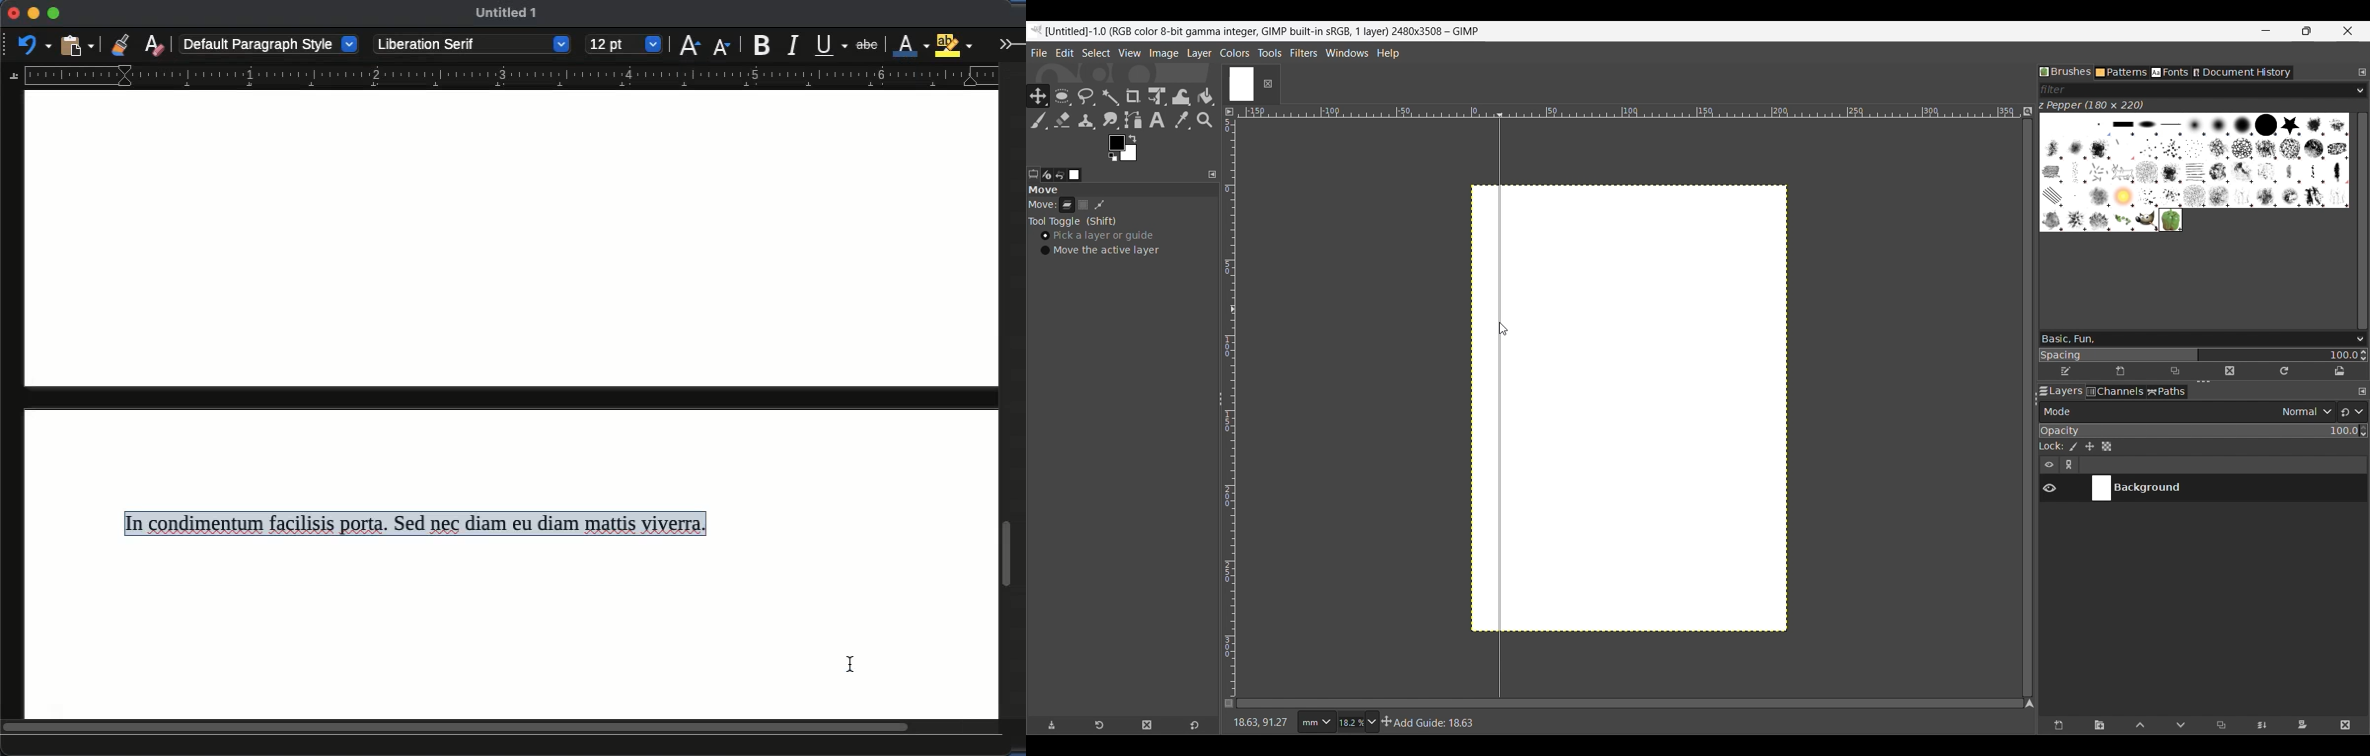 The width and height of the screenshot is (2380, 756). I want to click on Indicates lock settings, so click(2052, 446).